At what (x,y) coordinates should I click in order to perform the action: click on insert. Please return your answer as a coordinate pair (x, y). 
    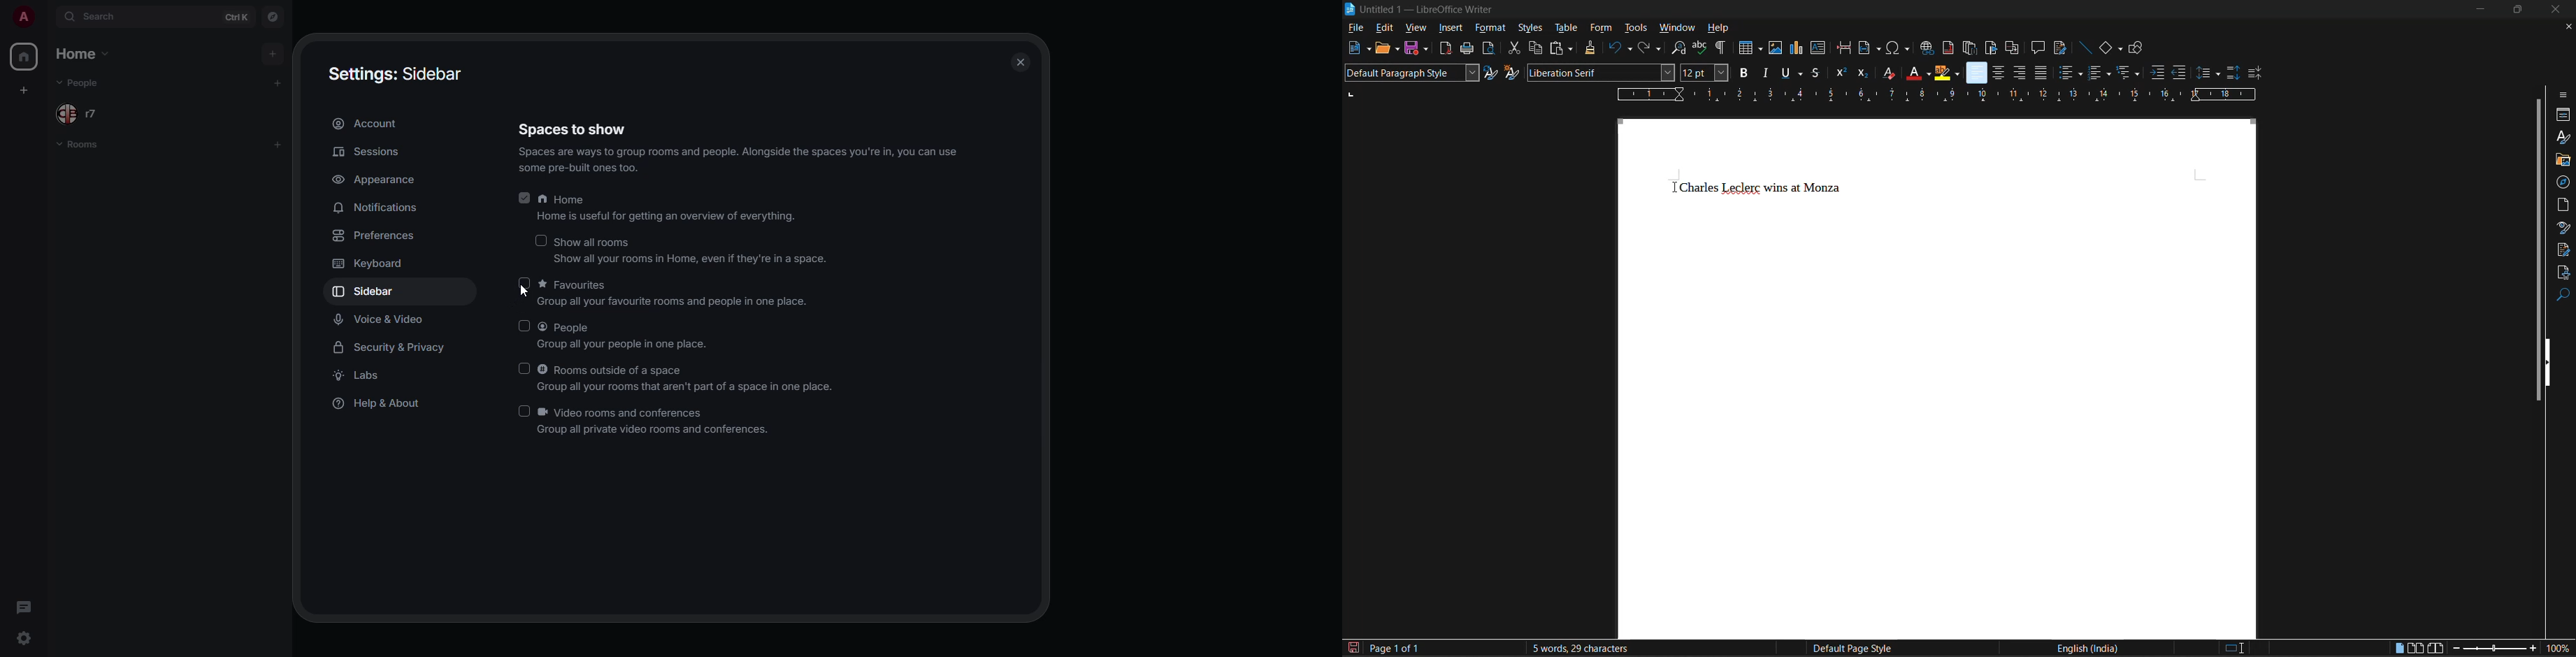
    Looking at the image, I should click on (1450, 28).